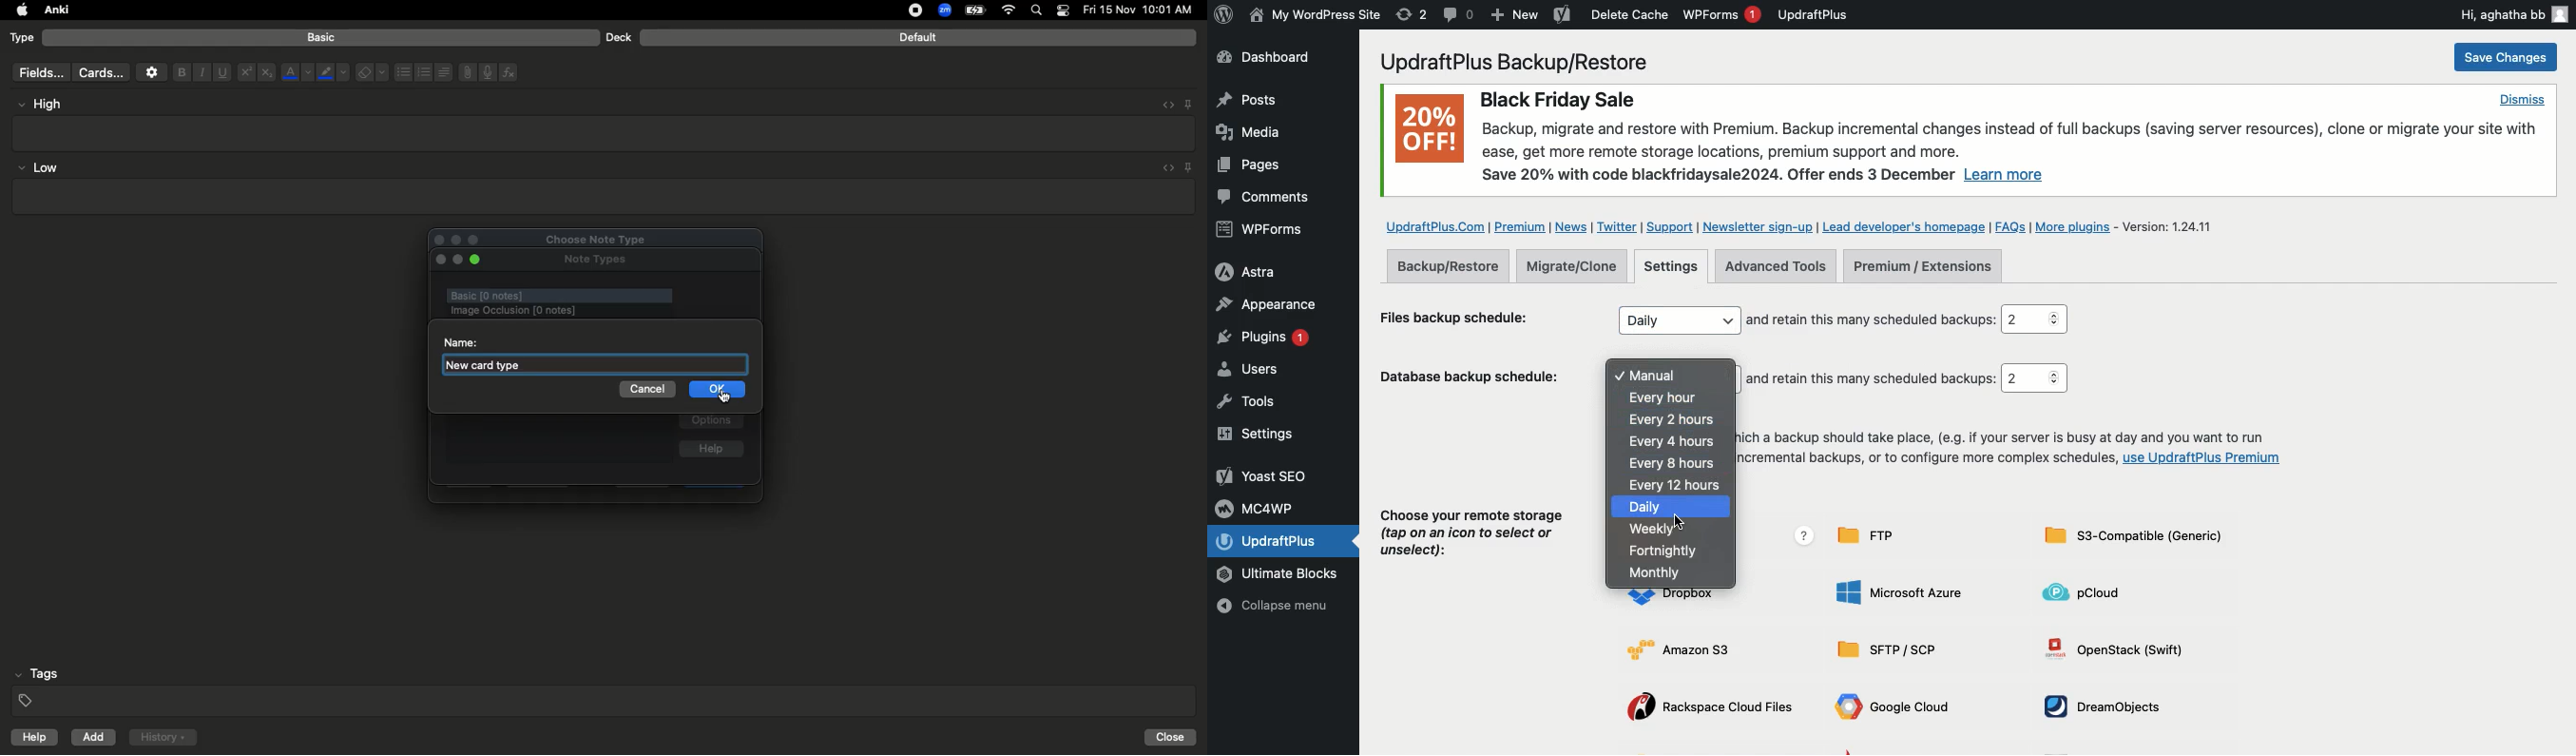 The height and width of the screenshot is (756, 2576). I want to click on Choose note type, so click(578, 237).